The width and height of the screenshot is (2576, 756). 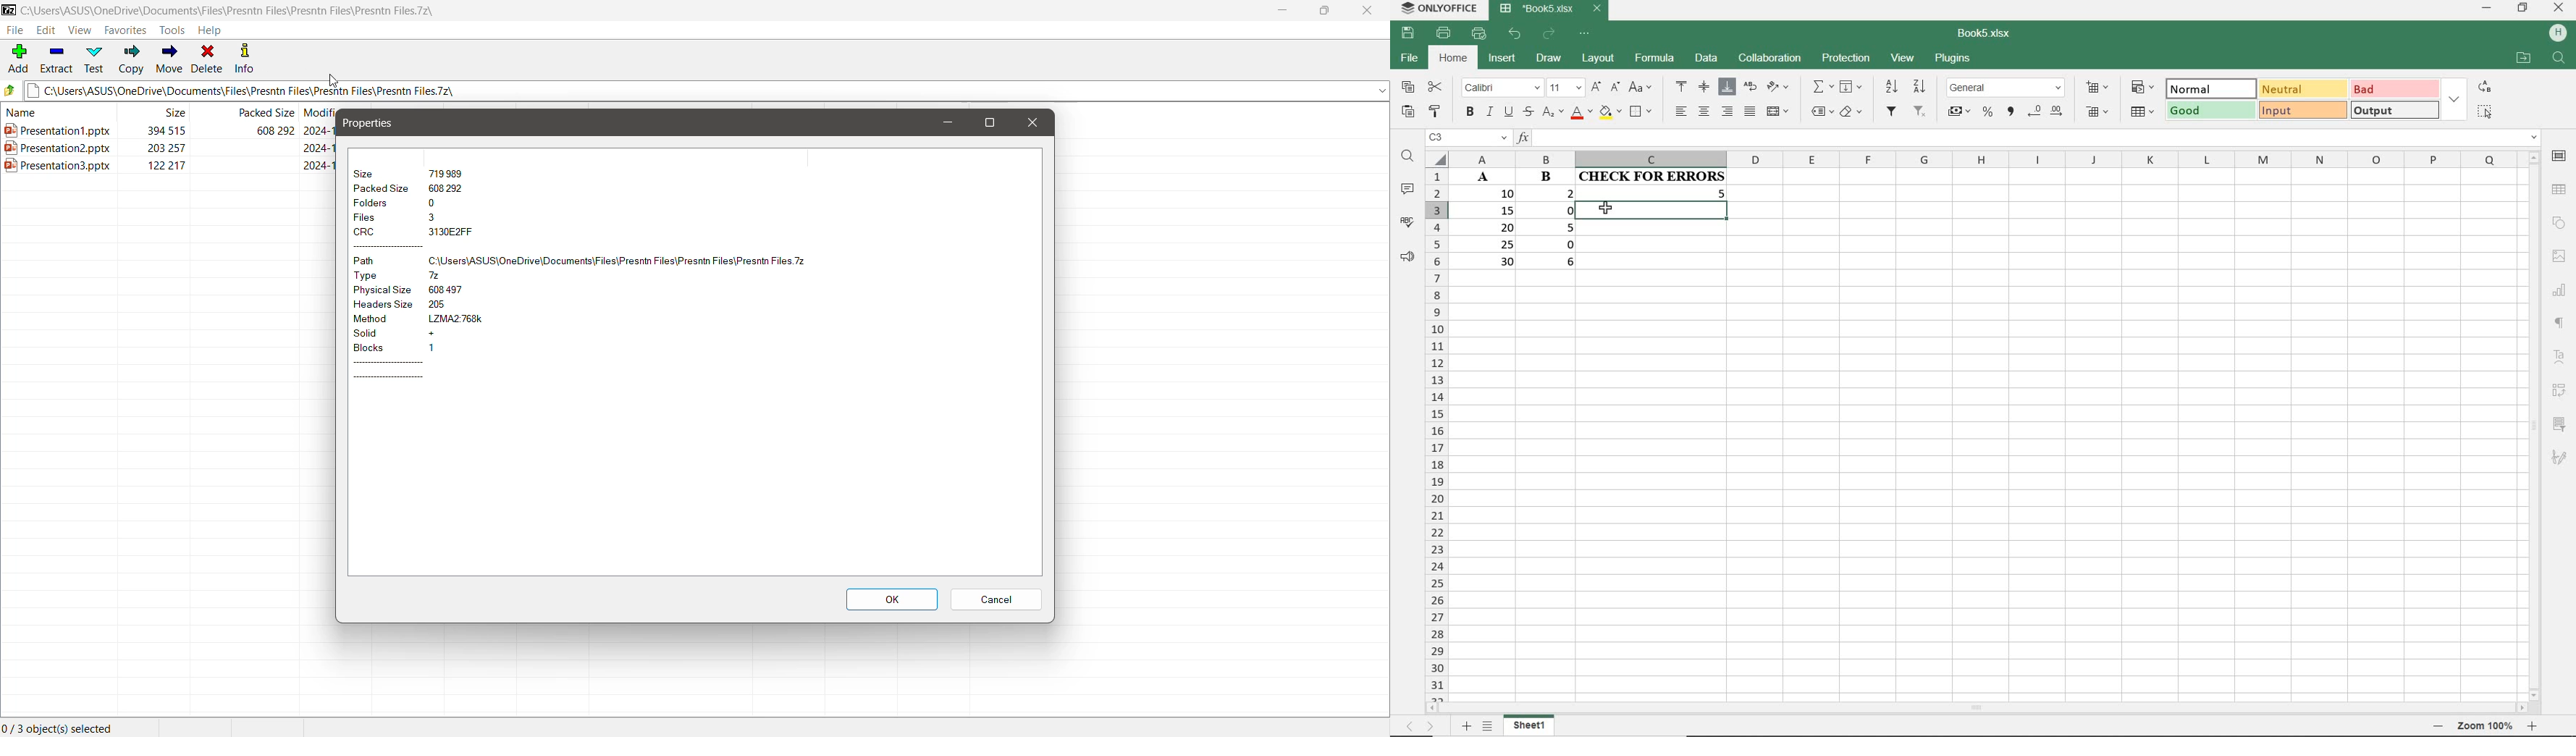 I want to click on BAD, so click(x=2395, y=88).